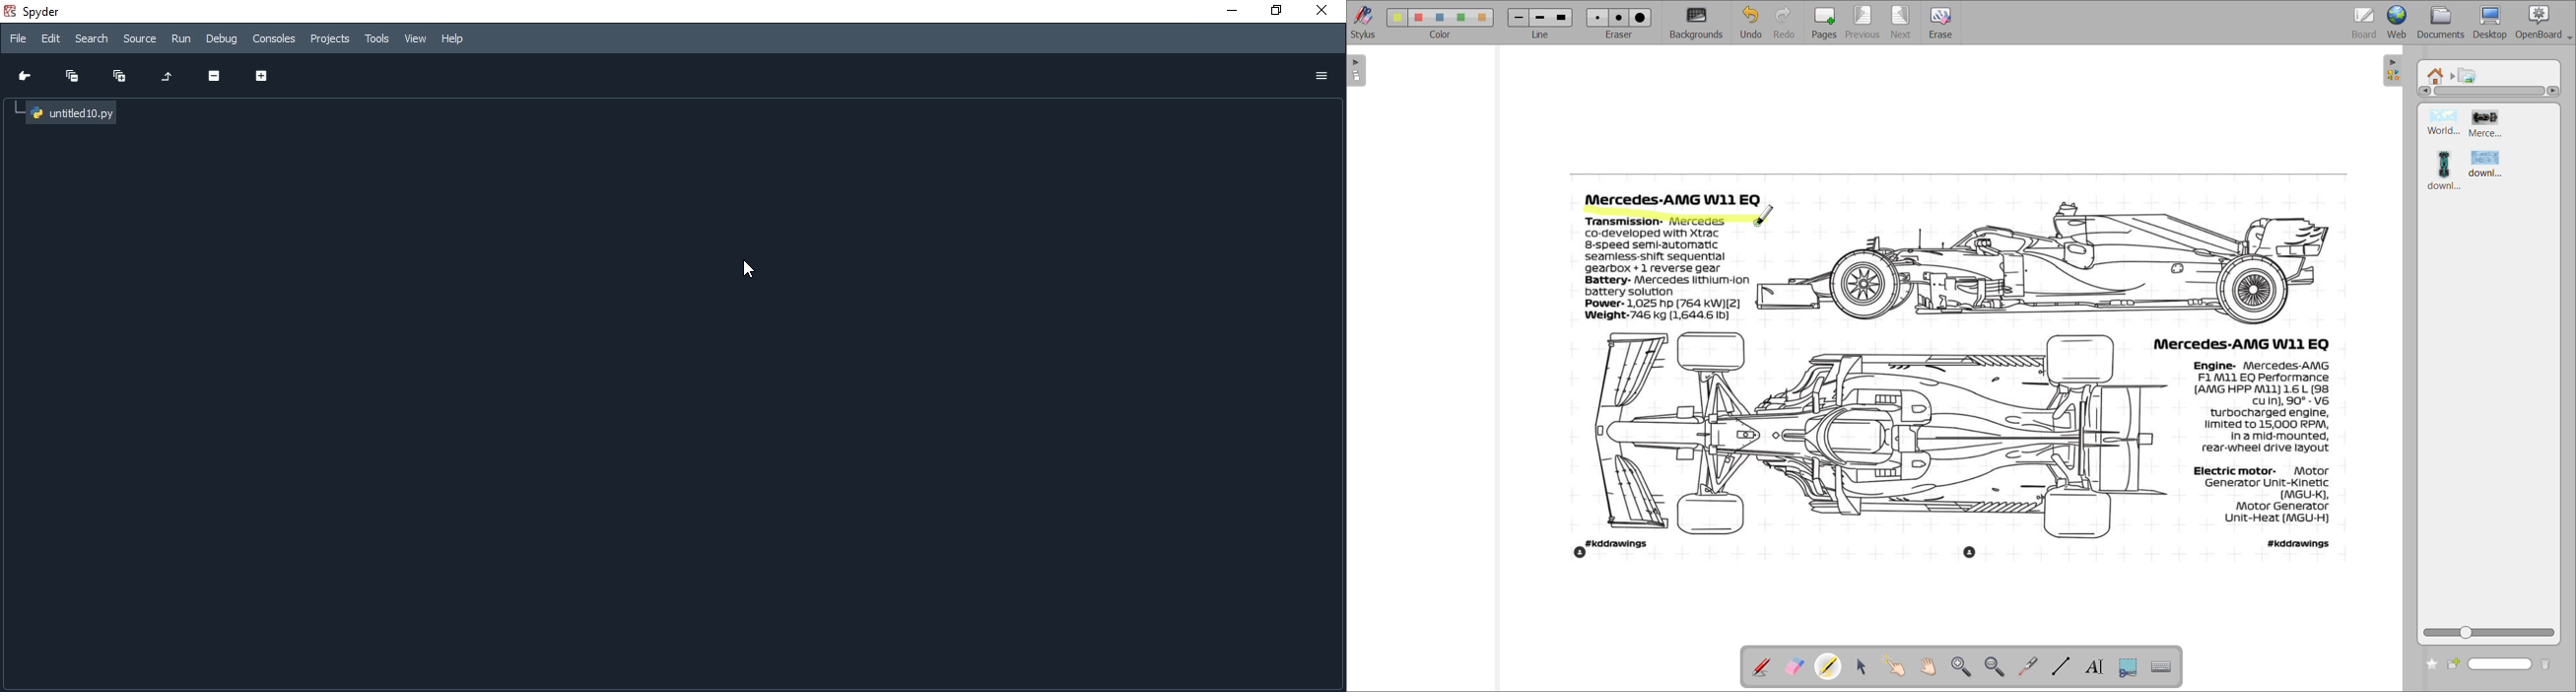 Image resolution: width=2576 pixels, height=700 pixels. I want to click on Collapse all, so click(73, 75).